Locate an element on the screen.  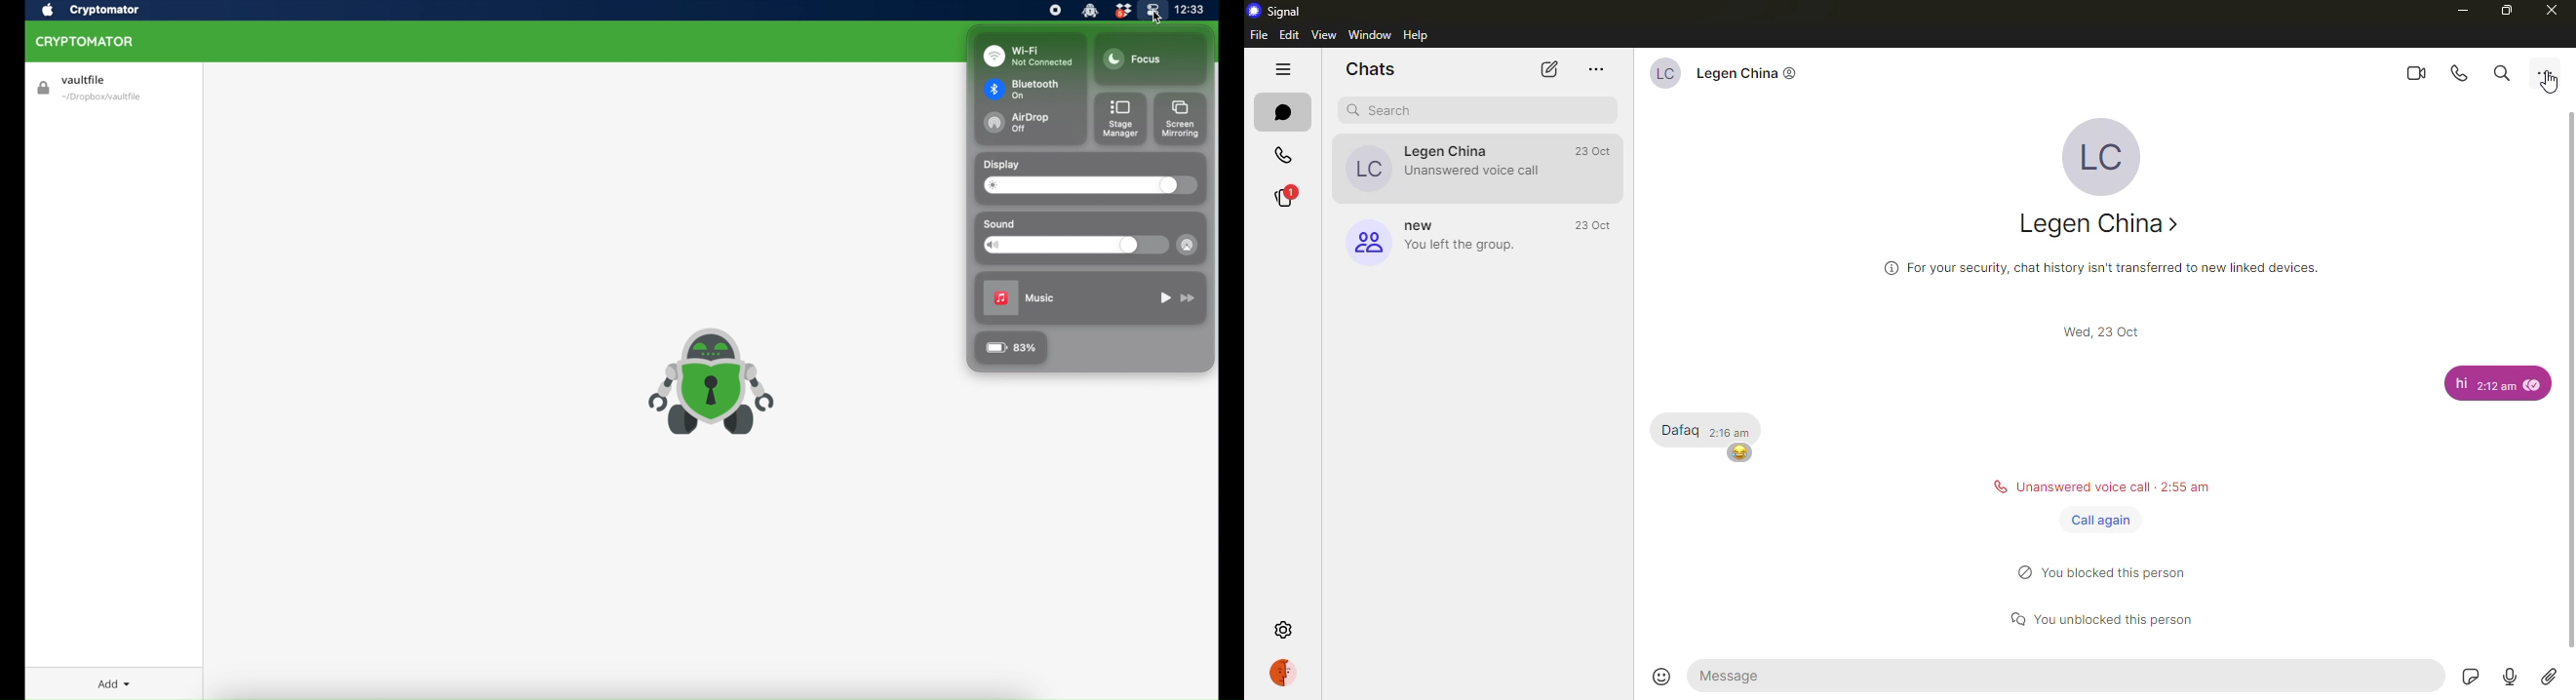
search is located at coordinates (1391, 109).